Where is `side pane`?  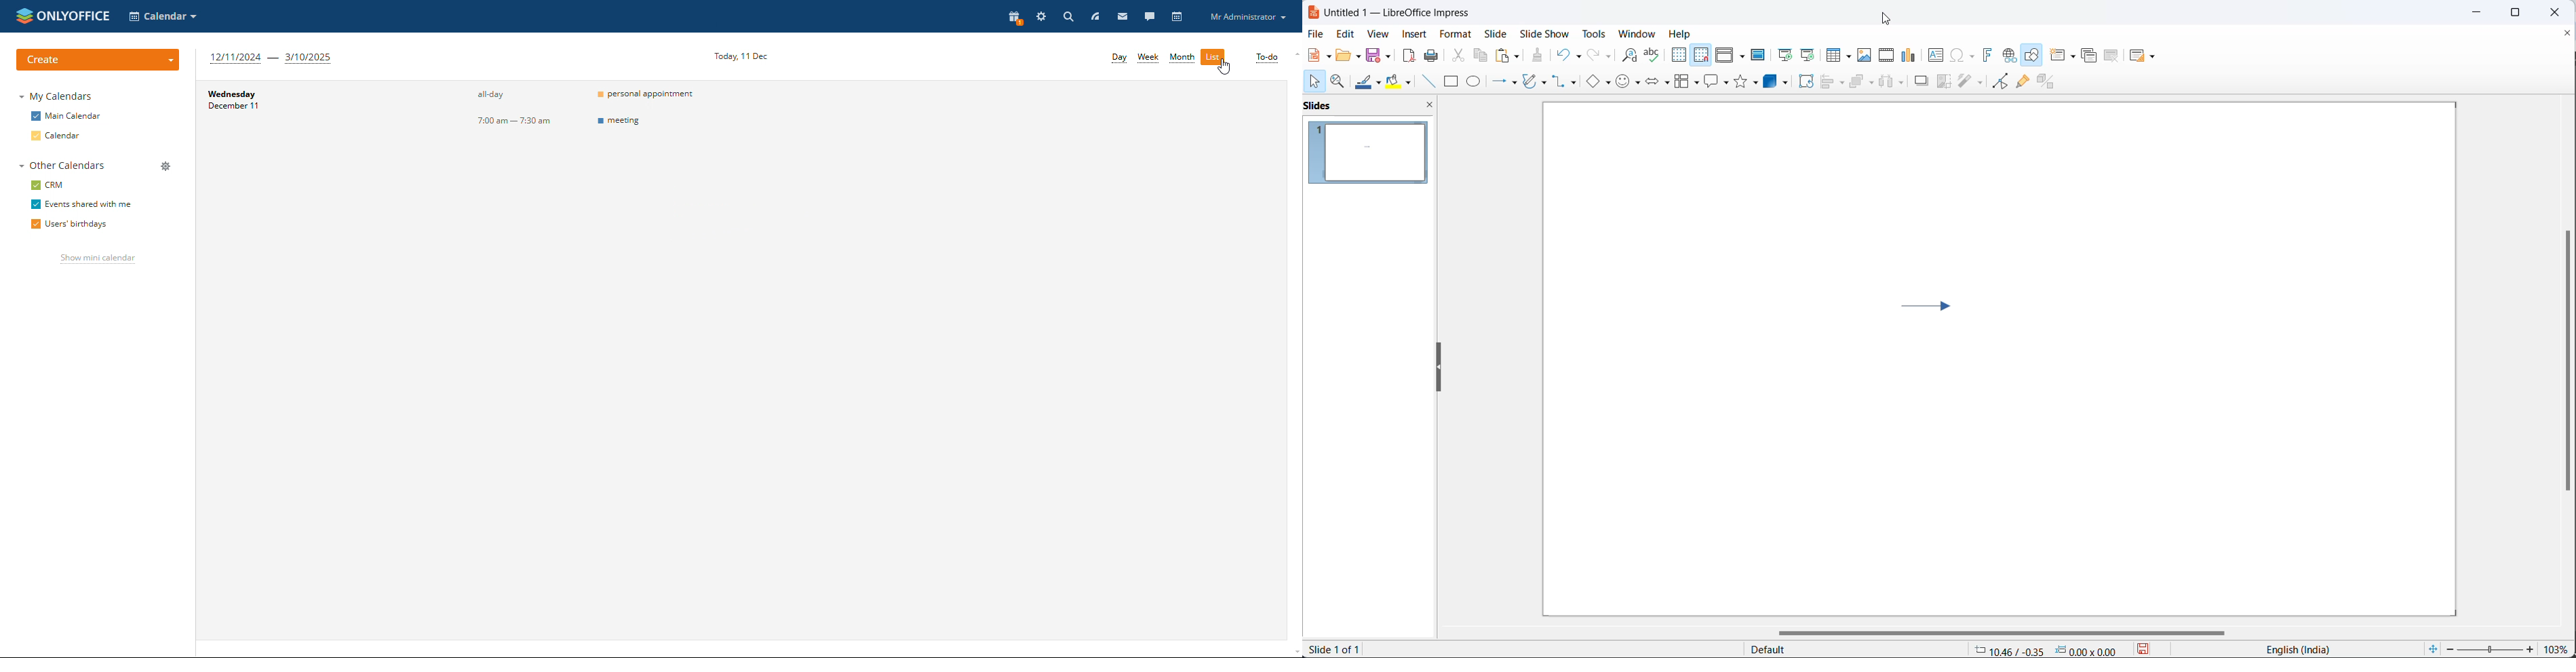 side pane is located at coordinates (1372, 107).